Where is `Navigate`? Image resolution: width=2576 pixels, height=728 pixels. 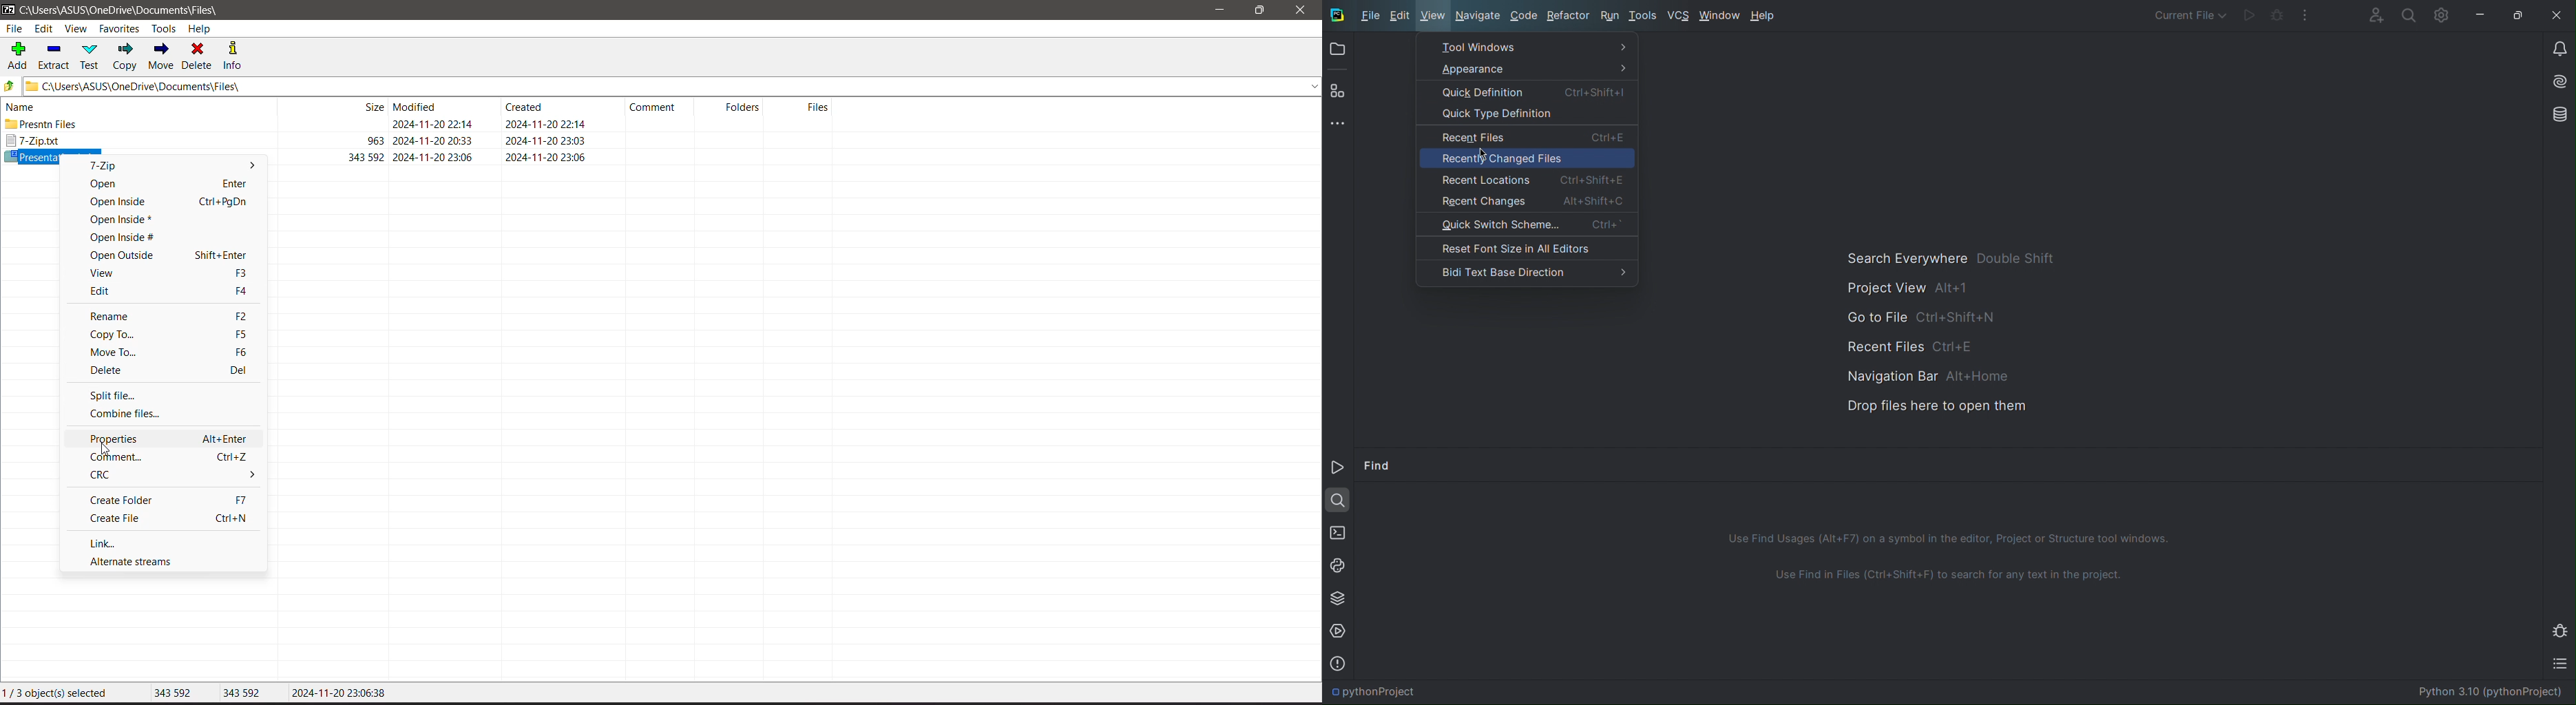 Navigate is located at coordinates (1478, 16).